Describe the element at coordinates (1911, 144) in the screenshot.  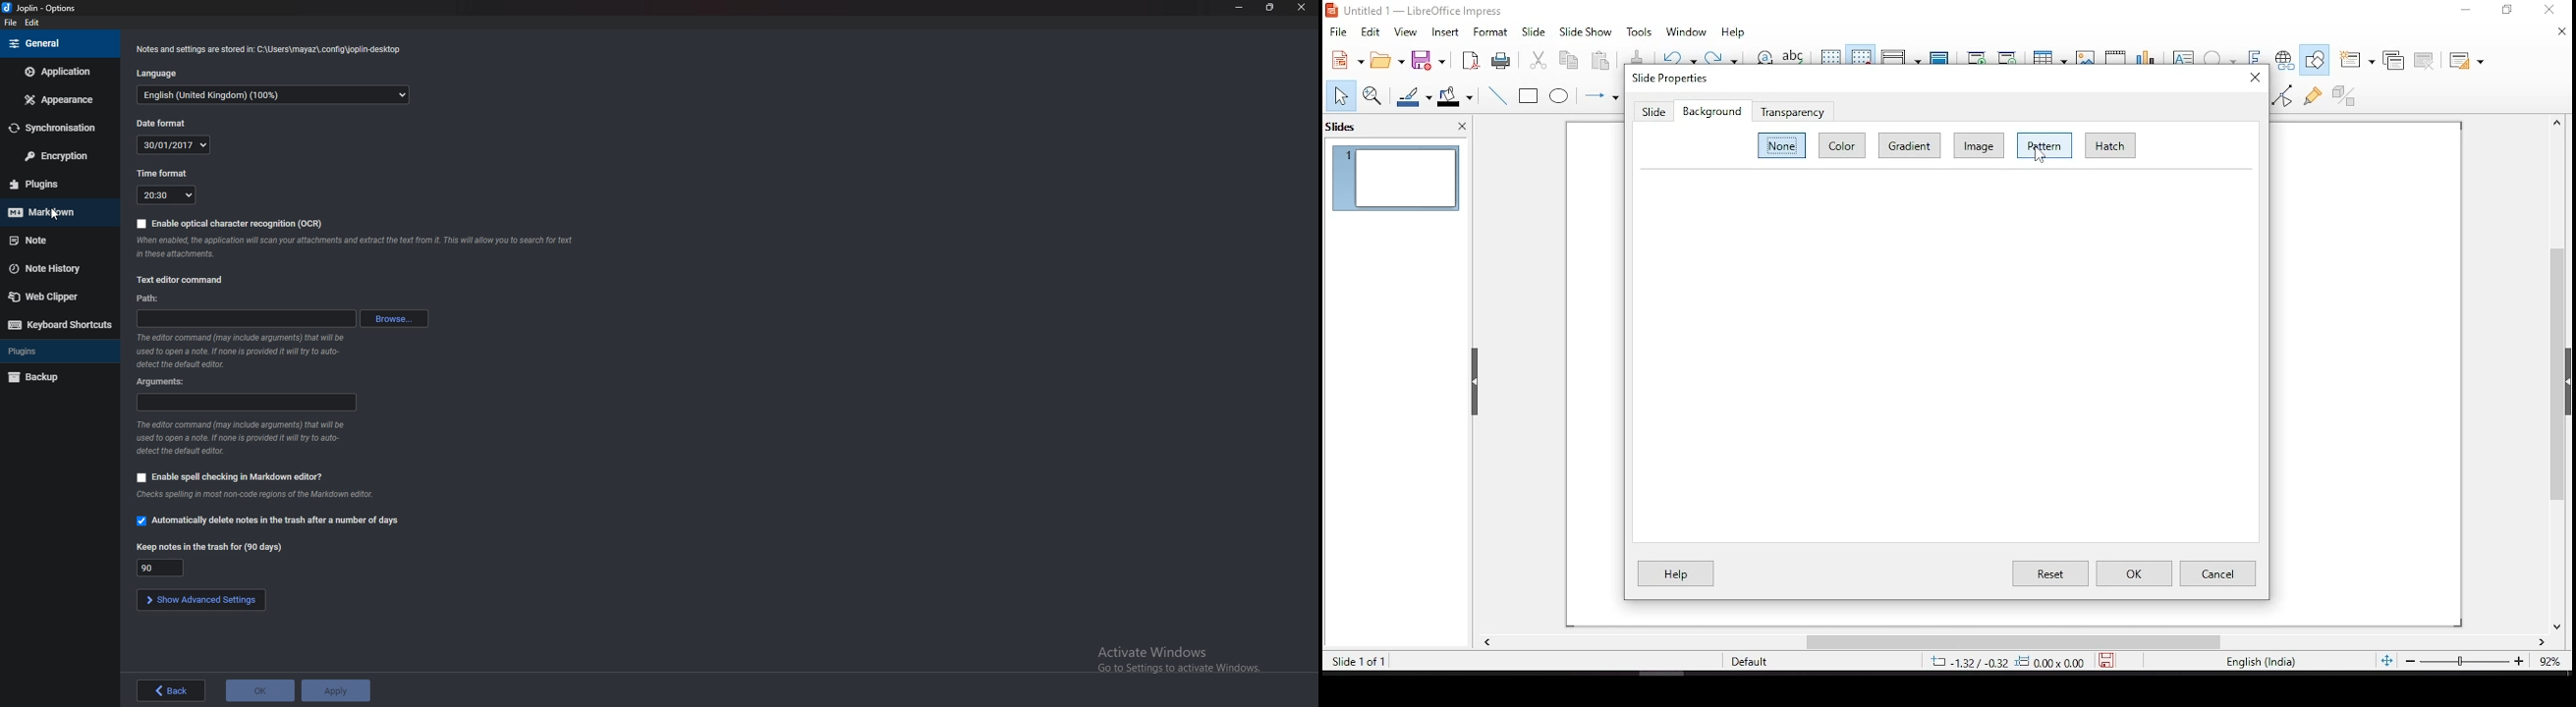
I see `gradient` at that location.